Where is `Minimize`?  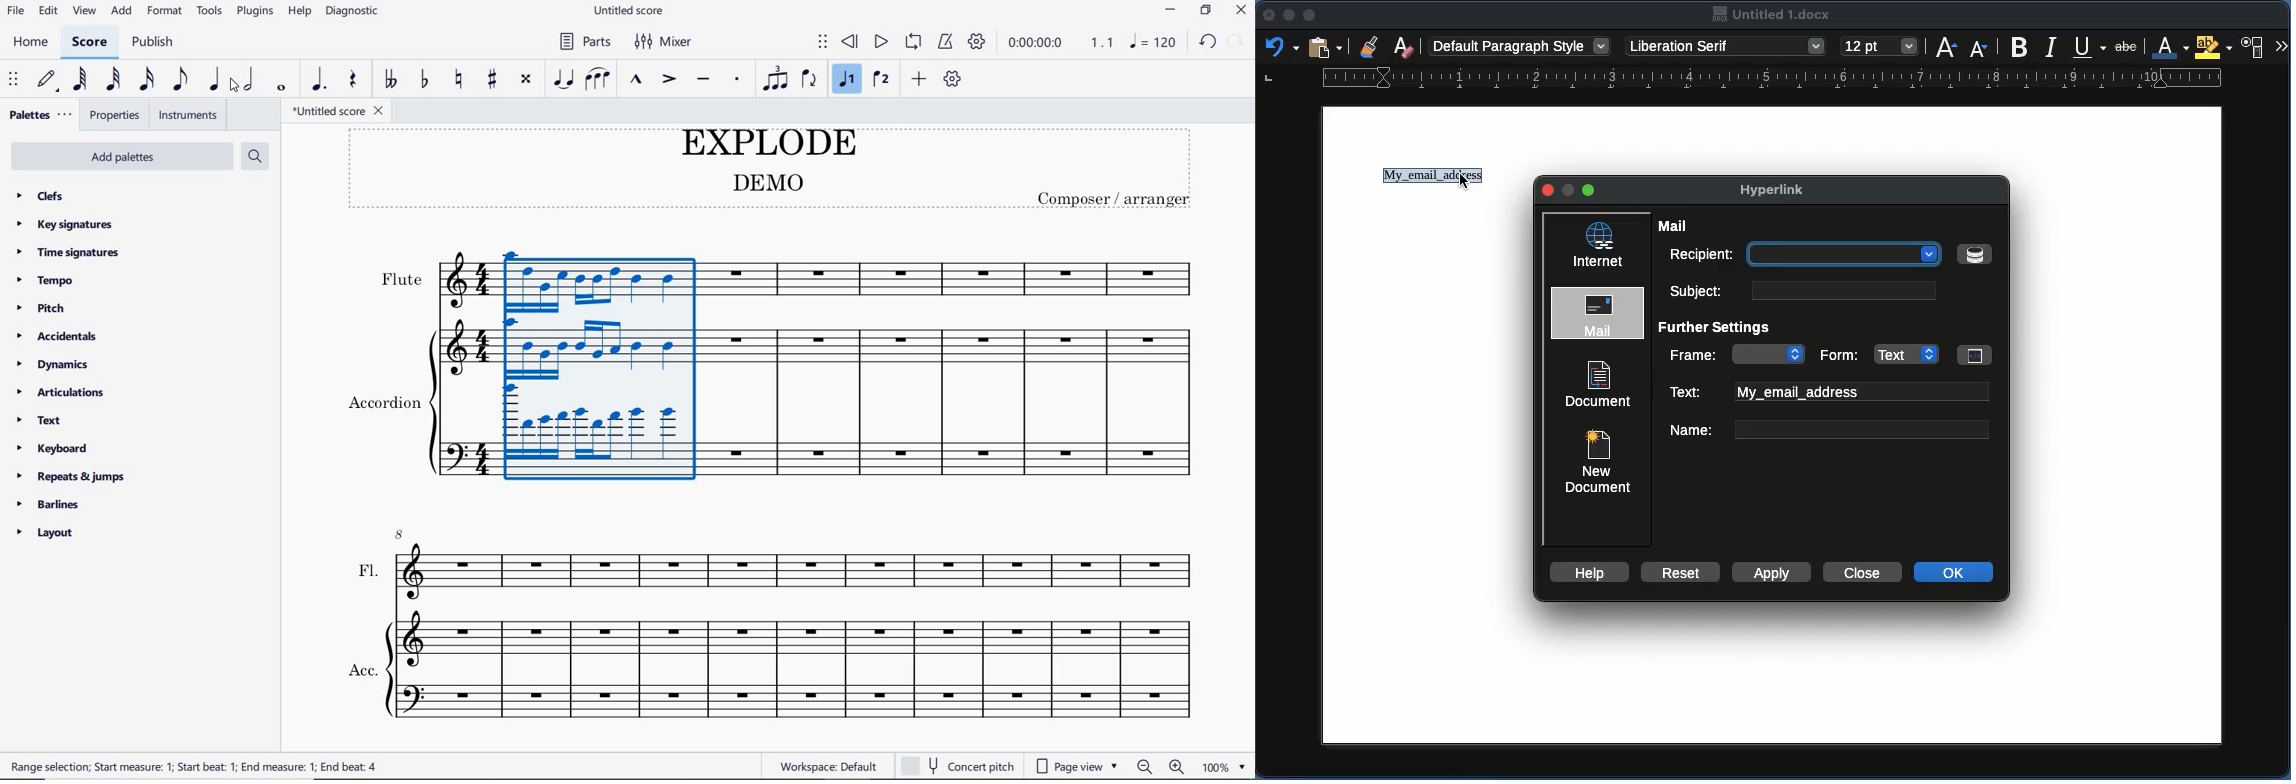 Minimize is located at coordinates (1590, 190).